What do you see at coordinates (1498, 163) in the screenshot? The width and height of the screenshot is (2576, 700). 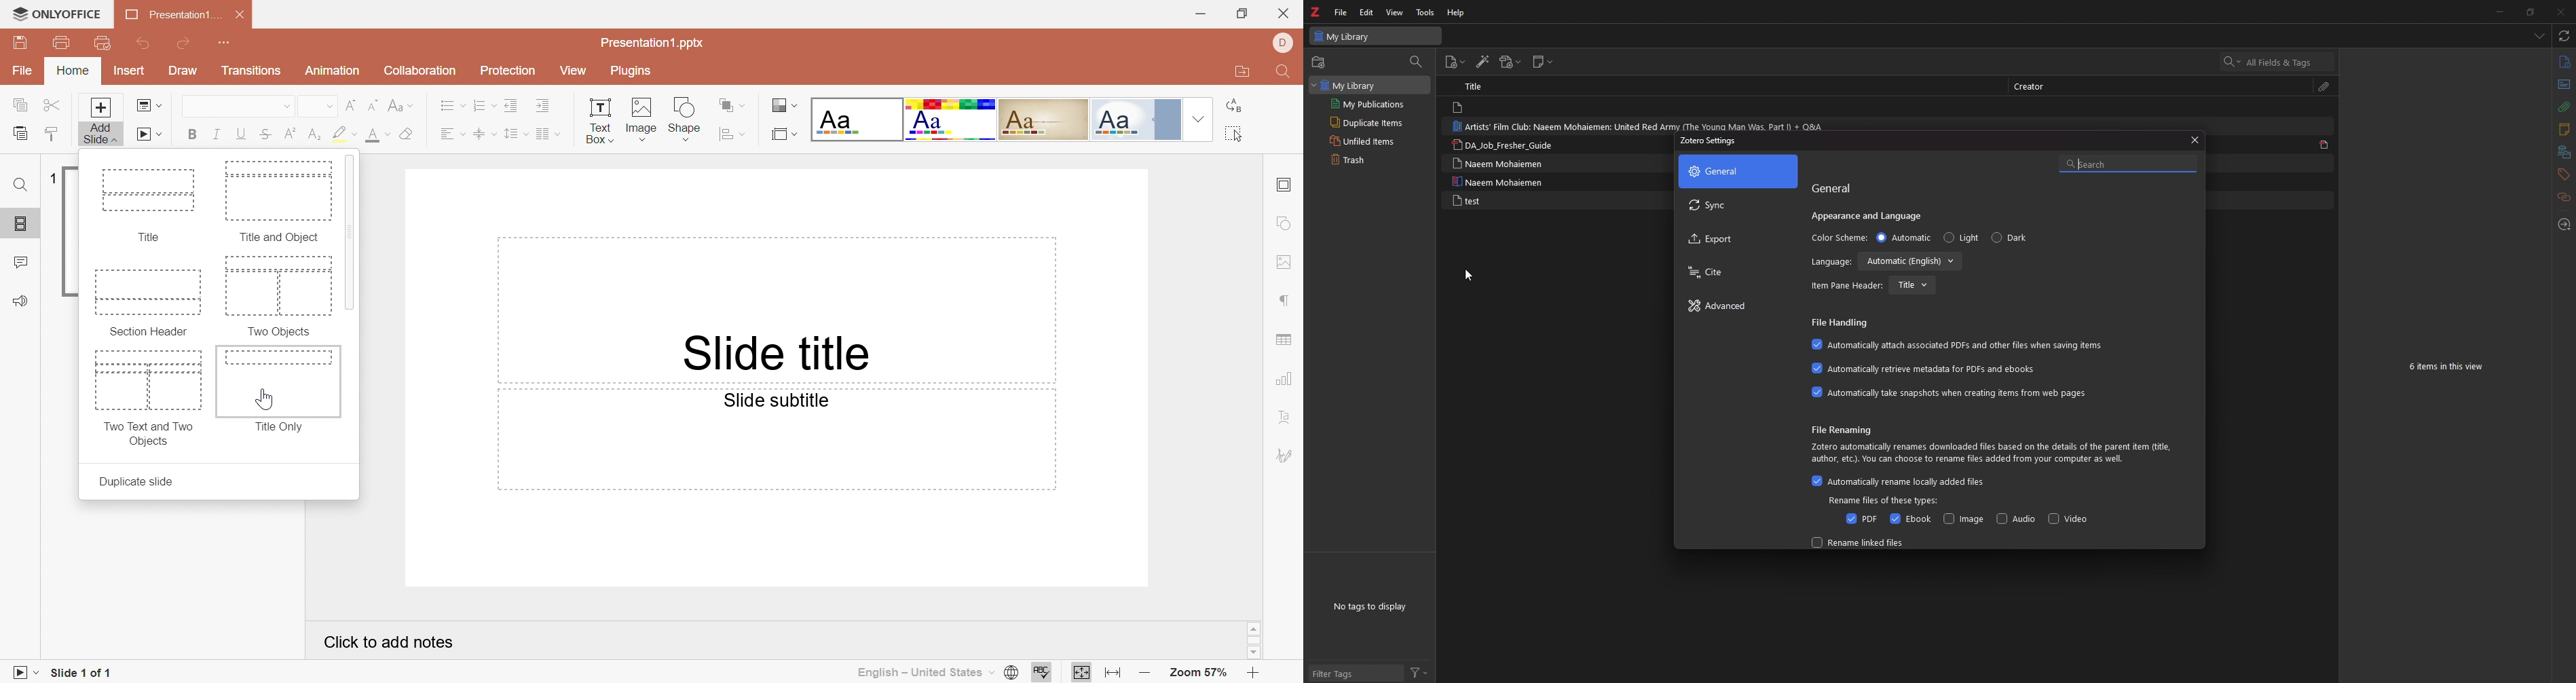 I see `Naeem Mohaiemen` at bounding box center [1498, 163].